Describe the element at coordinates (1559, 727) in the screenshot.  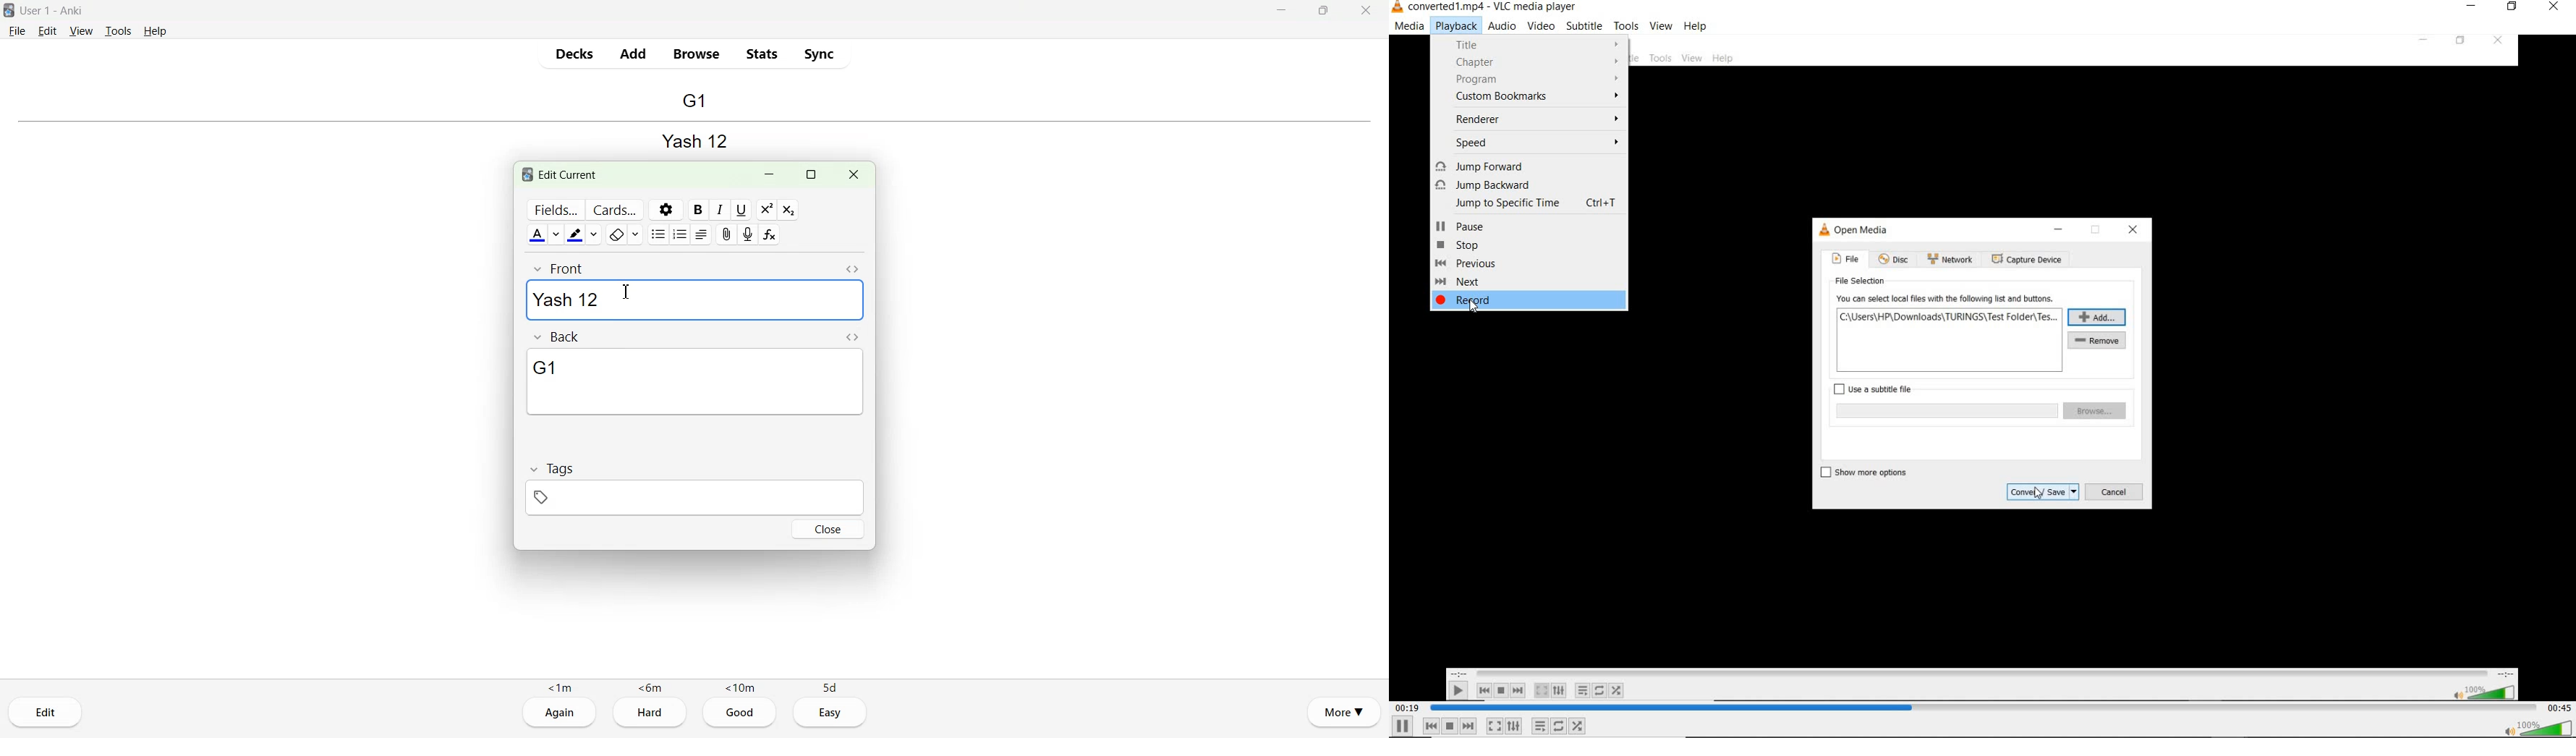
I see `click to toggle between loop all` at that location.